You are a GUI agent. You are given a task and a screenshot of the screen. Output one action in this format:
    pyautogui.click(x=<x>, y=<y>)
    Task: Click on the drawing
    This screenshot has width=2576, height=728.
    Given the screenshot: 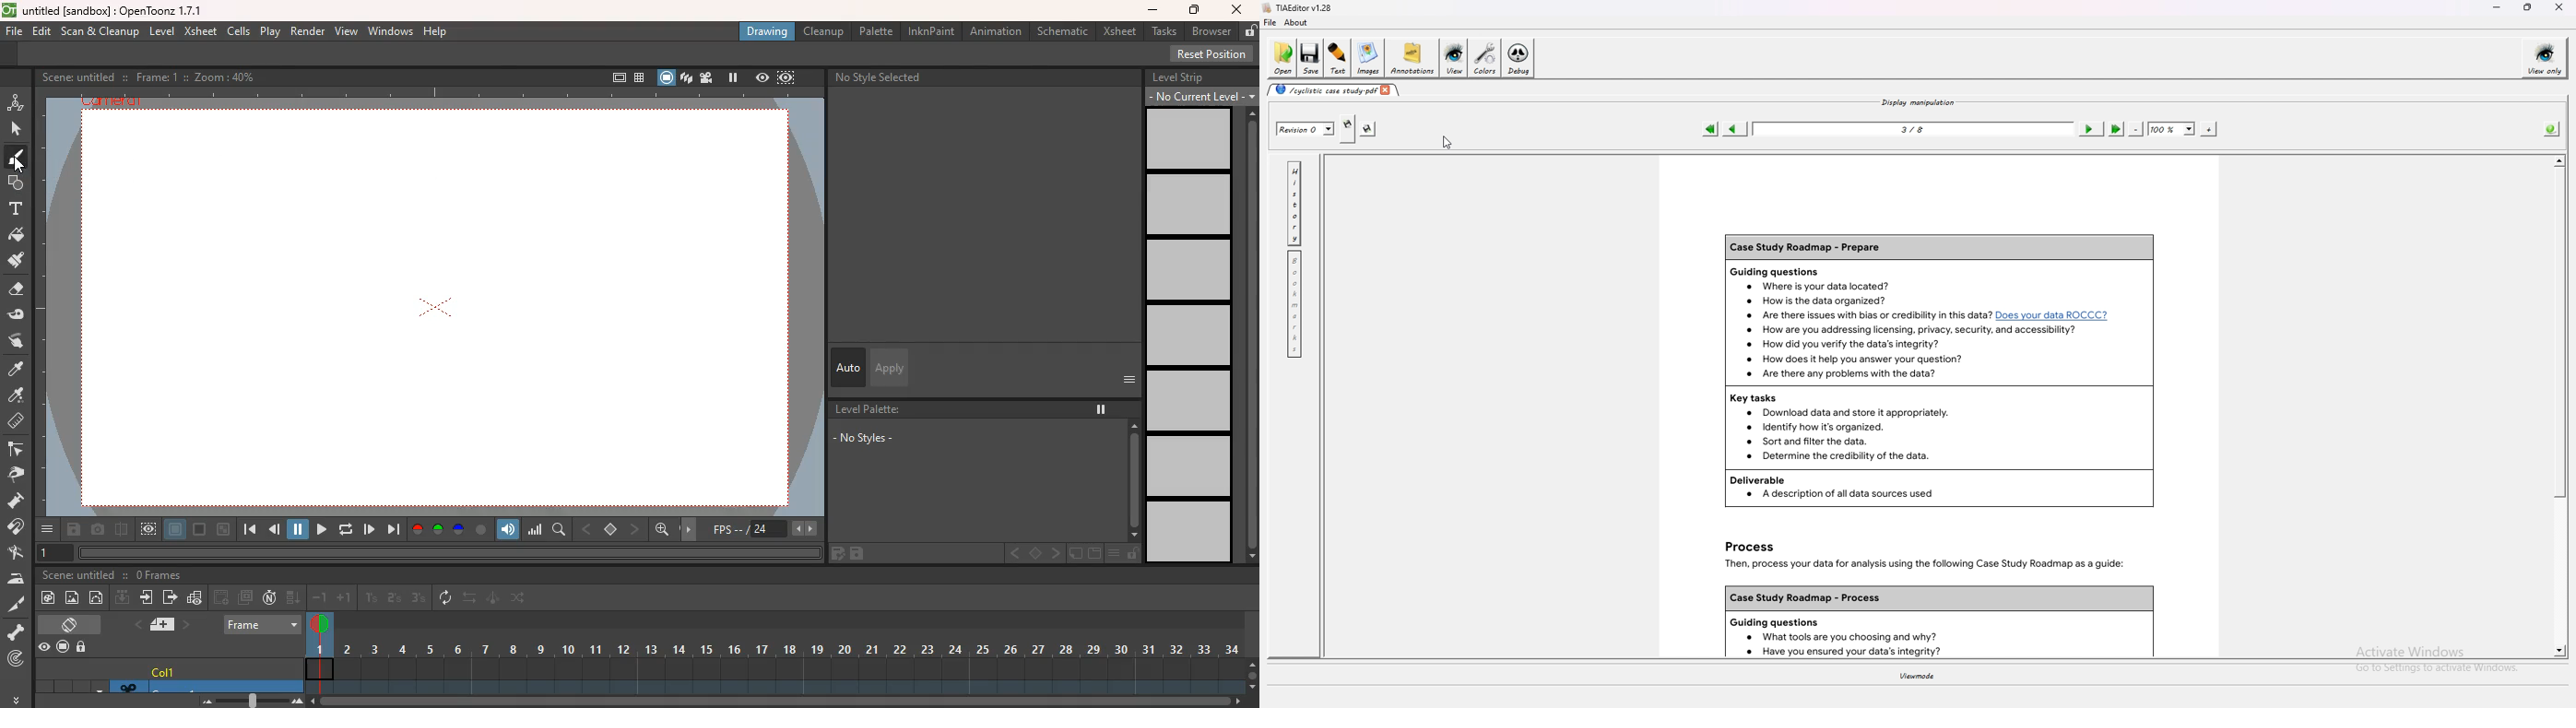 What is the action you would take?
    pyautogui.click(x=769, y=30)
    